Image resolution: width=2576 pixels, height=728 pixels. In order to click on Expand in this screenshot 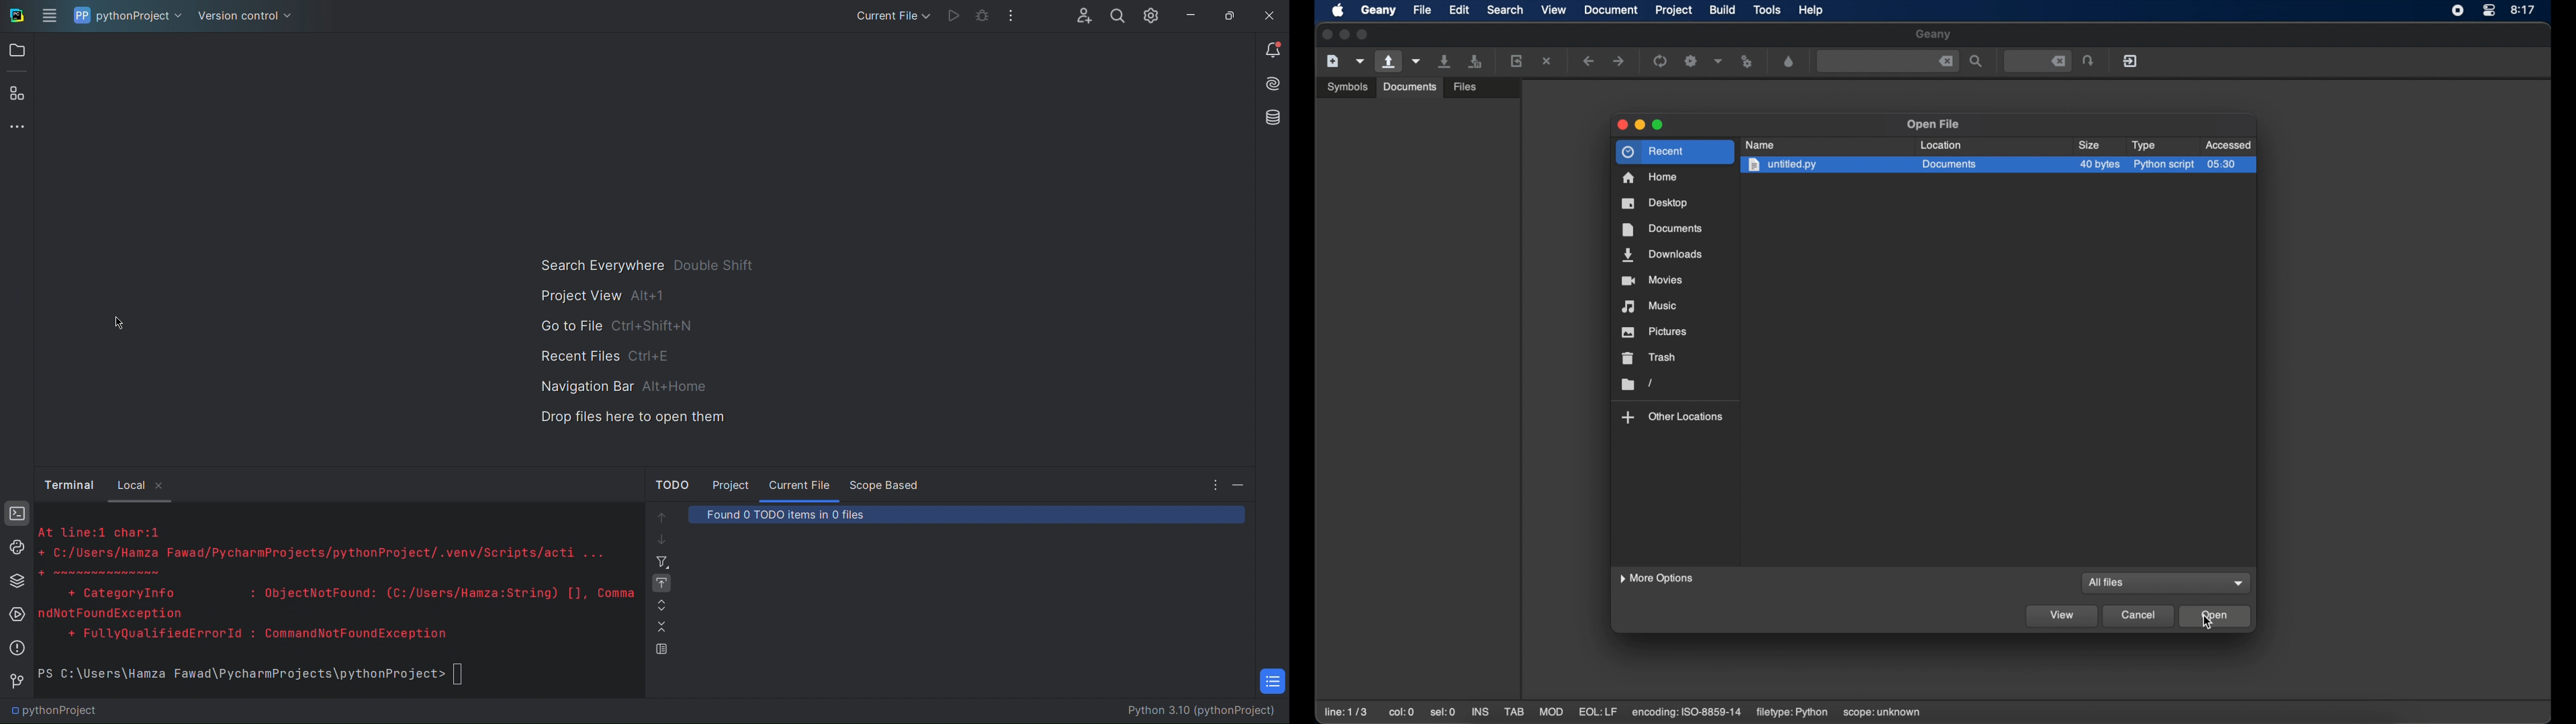, I will do `click(659, 602)`.